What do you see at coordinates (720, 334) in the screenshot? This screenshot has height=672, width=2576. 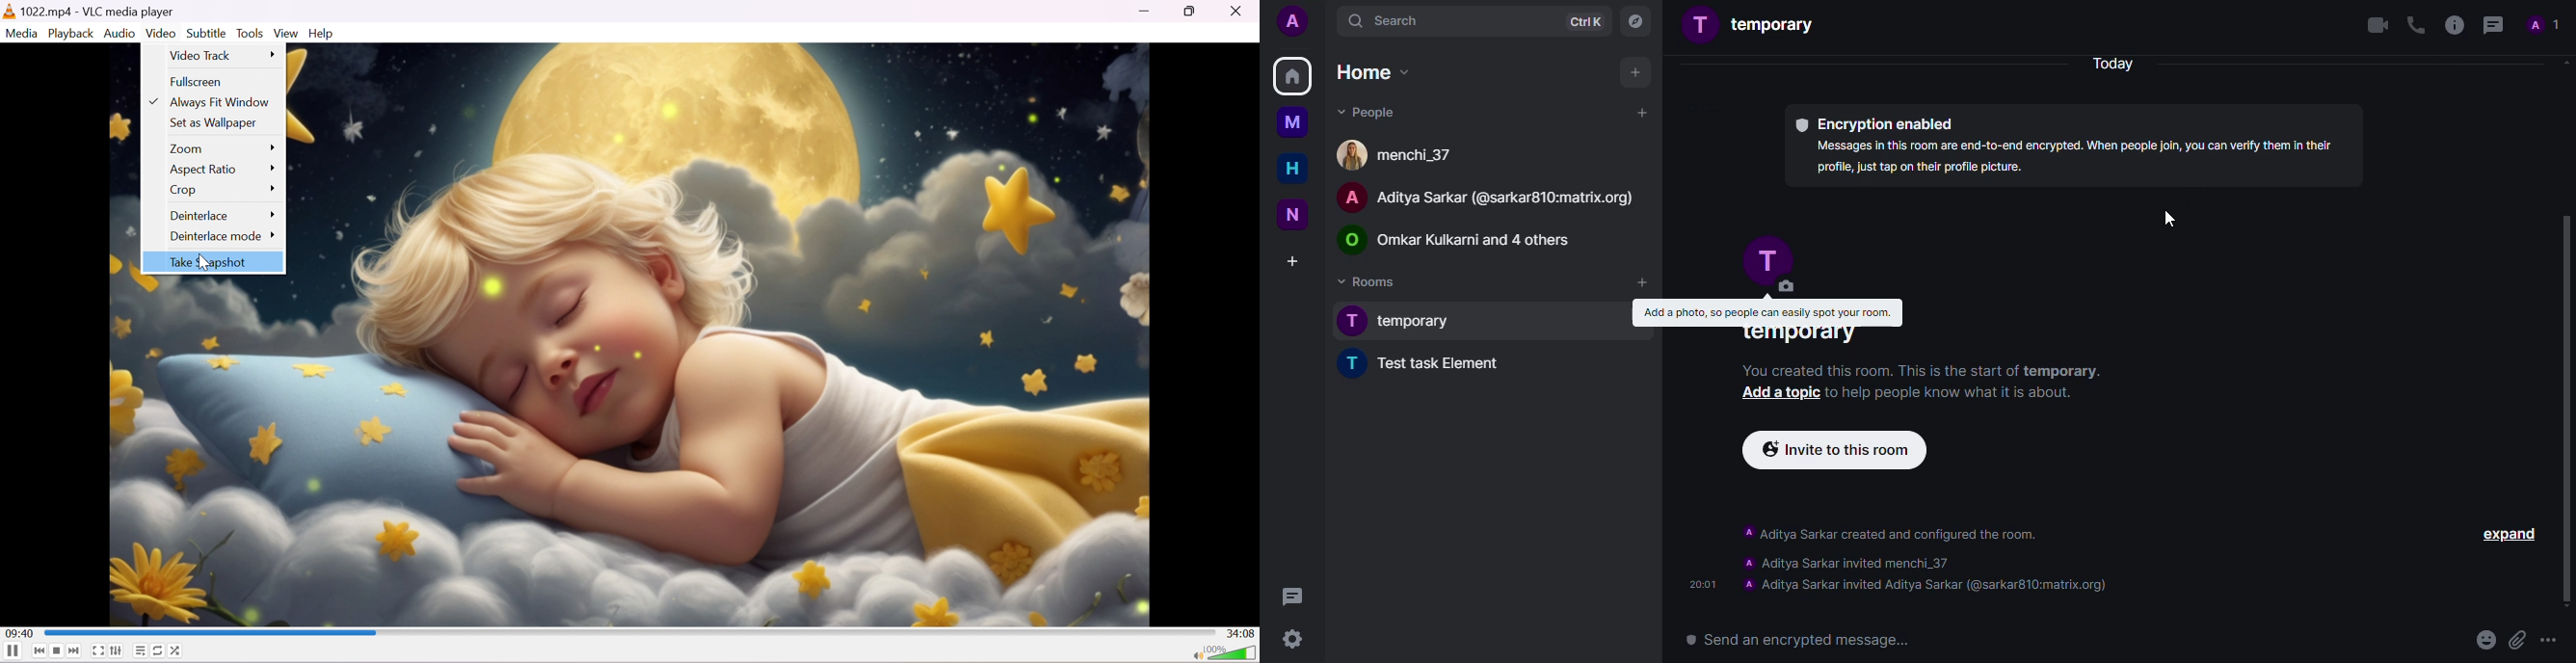 I see `wallpaper` at bounding box center [720, 334].